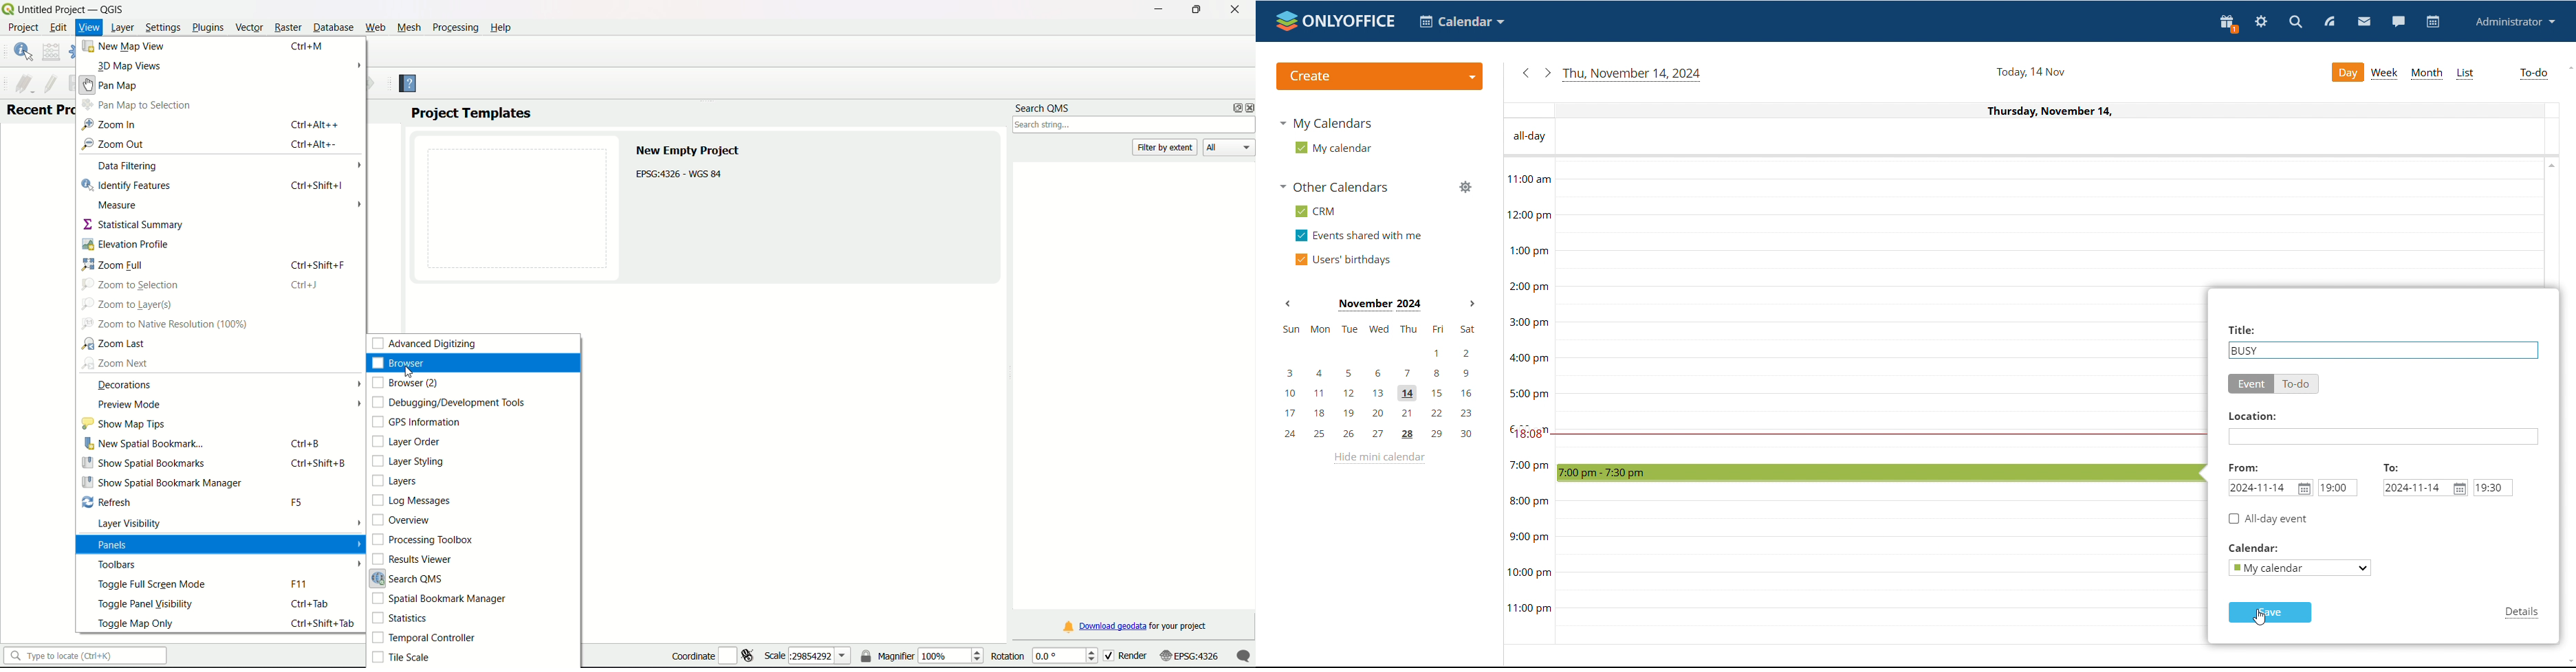 The width and height of the screenshot is (2576, 672). What do you see at coordinates (2347, 72) in the screenshot?
I see `day view` at bounding box center [2347, 72].